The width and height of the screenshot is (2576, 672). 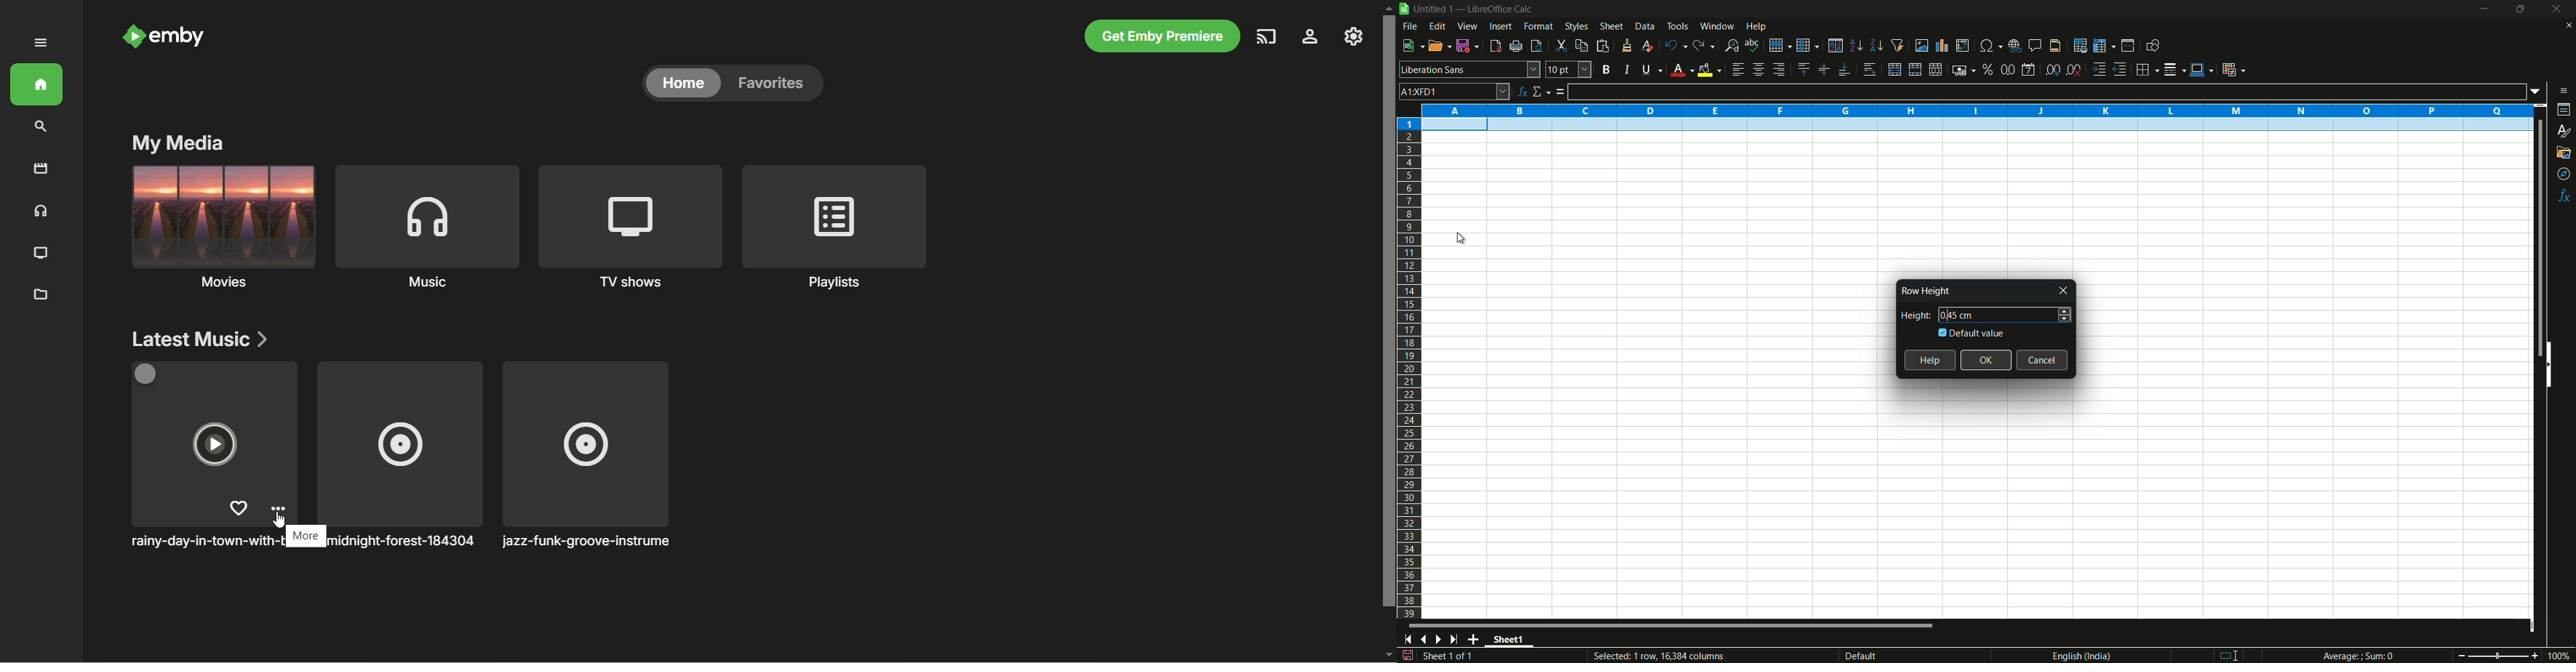 What do you see at coordinates (1988, 69) in the screenshot?
I see `format as percent` at bounding box center [1988, 69].